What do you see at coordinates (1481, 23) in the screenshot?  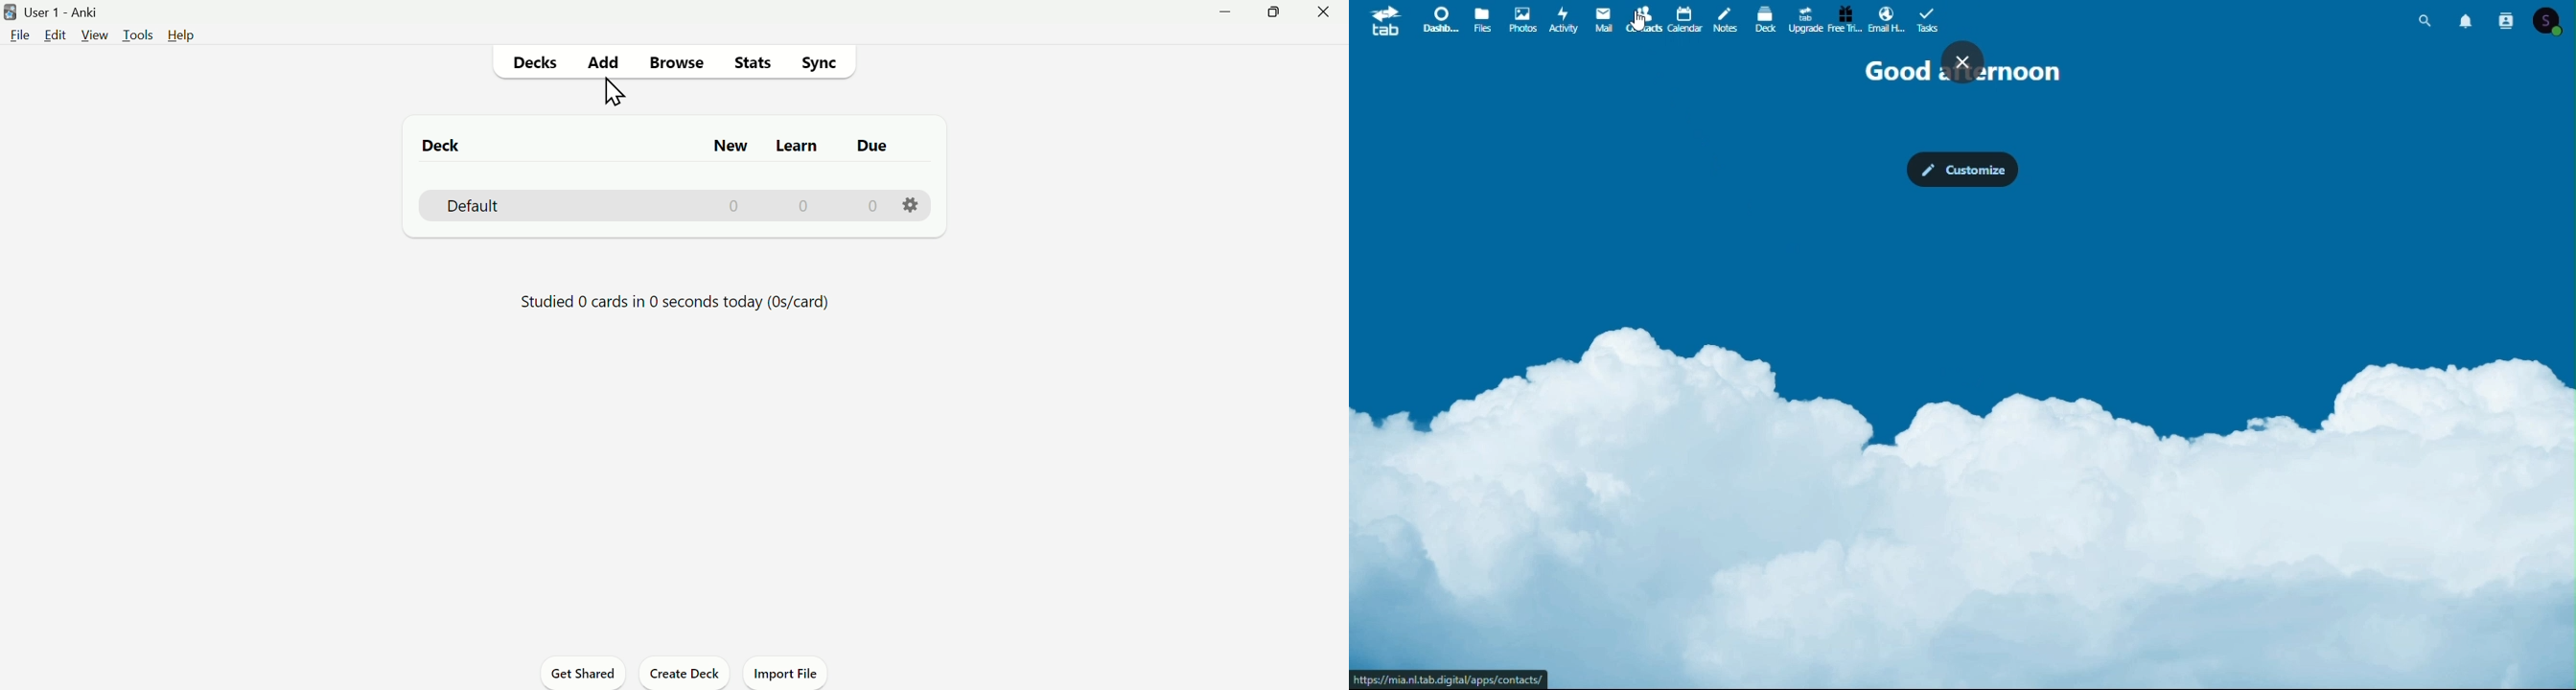 I see `Files` at bounding box center [1481, 23].